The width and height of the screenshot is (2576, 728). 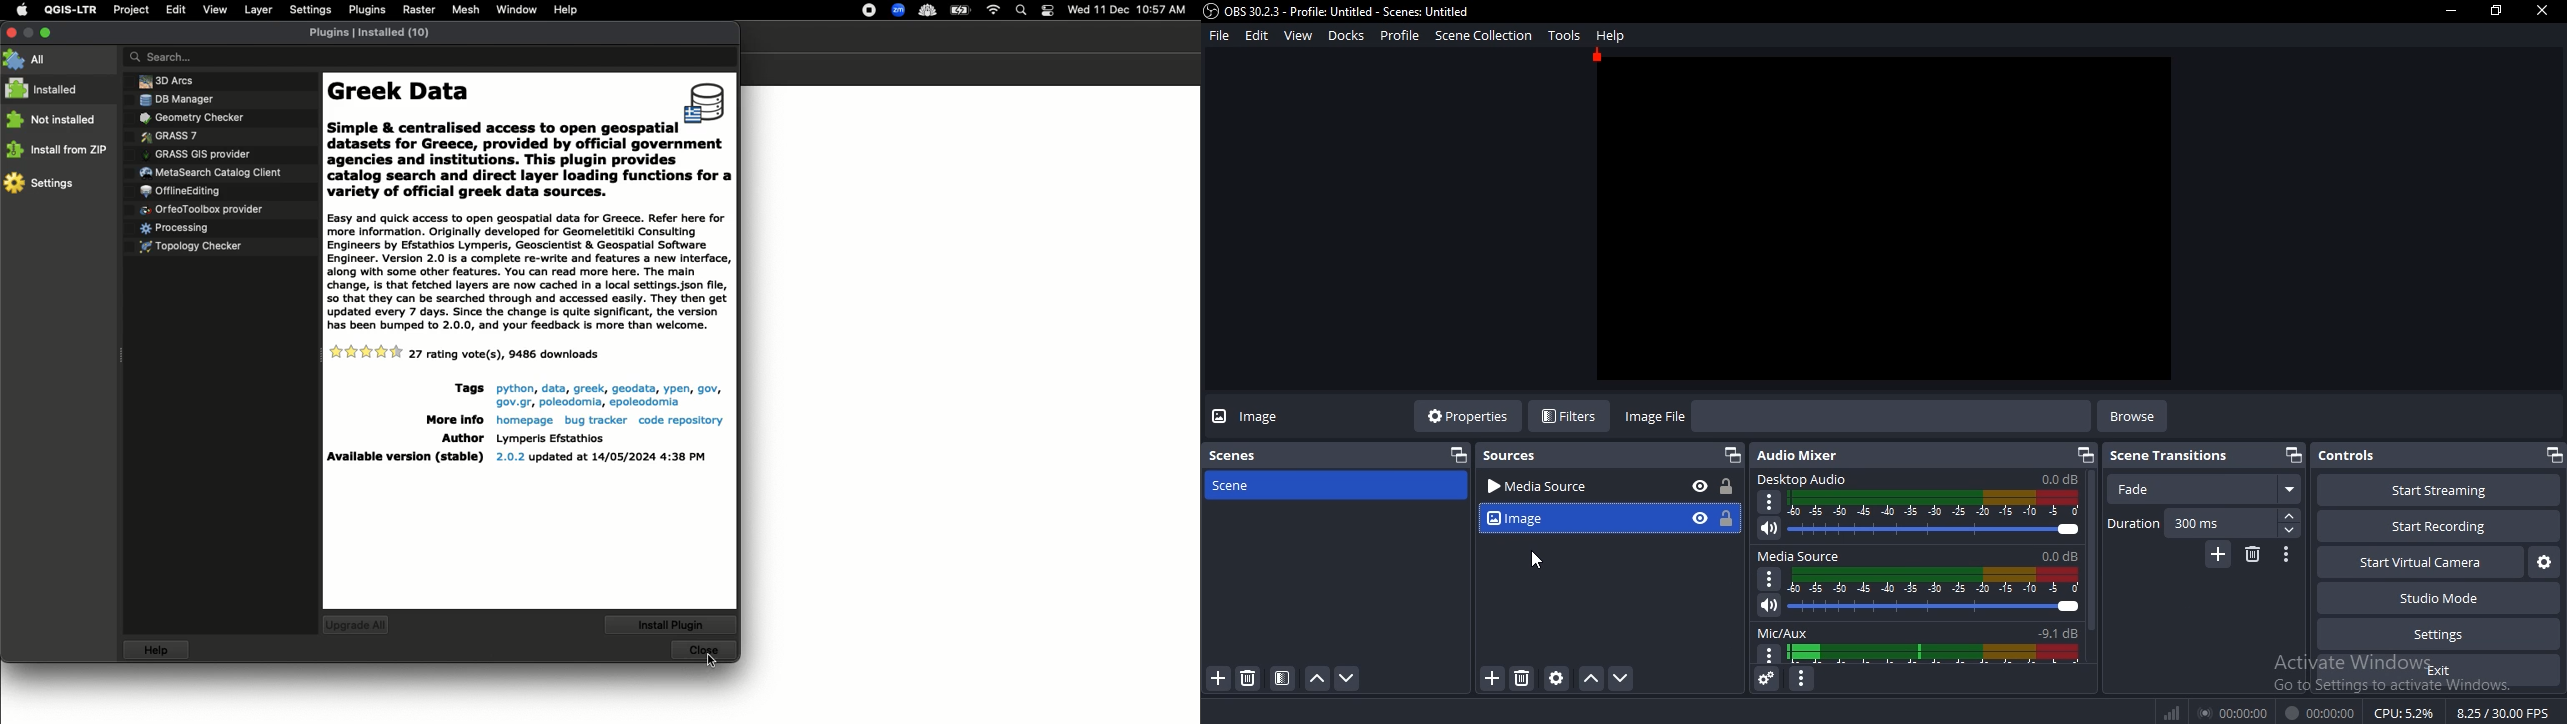 What do you see at coordinates (1919, 479) in the screenshot?
I see `desktop audio` at bounding box center [1919, 479].